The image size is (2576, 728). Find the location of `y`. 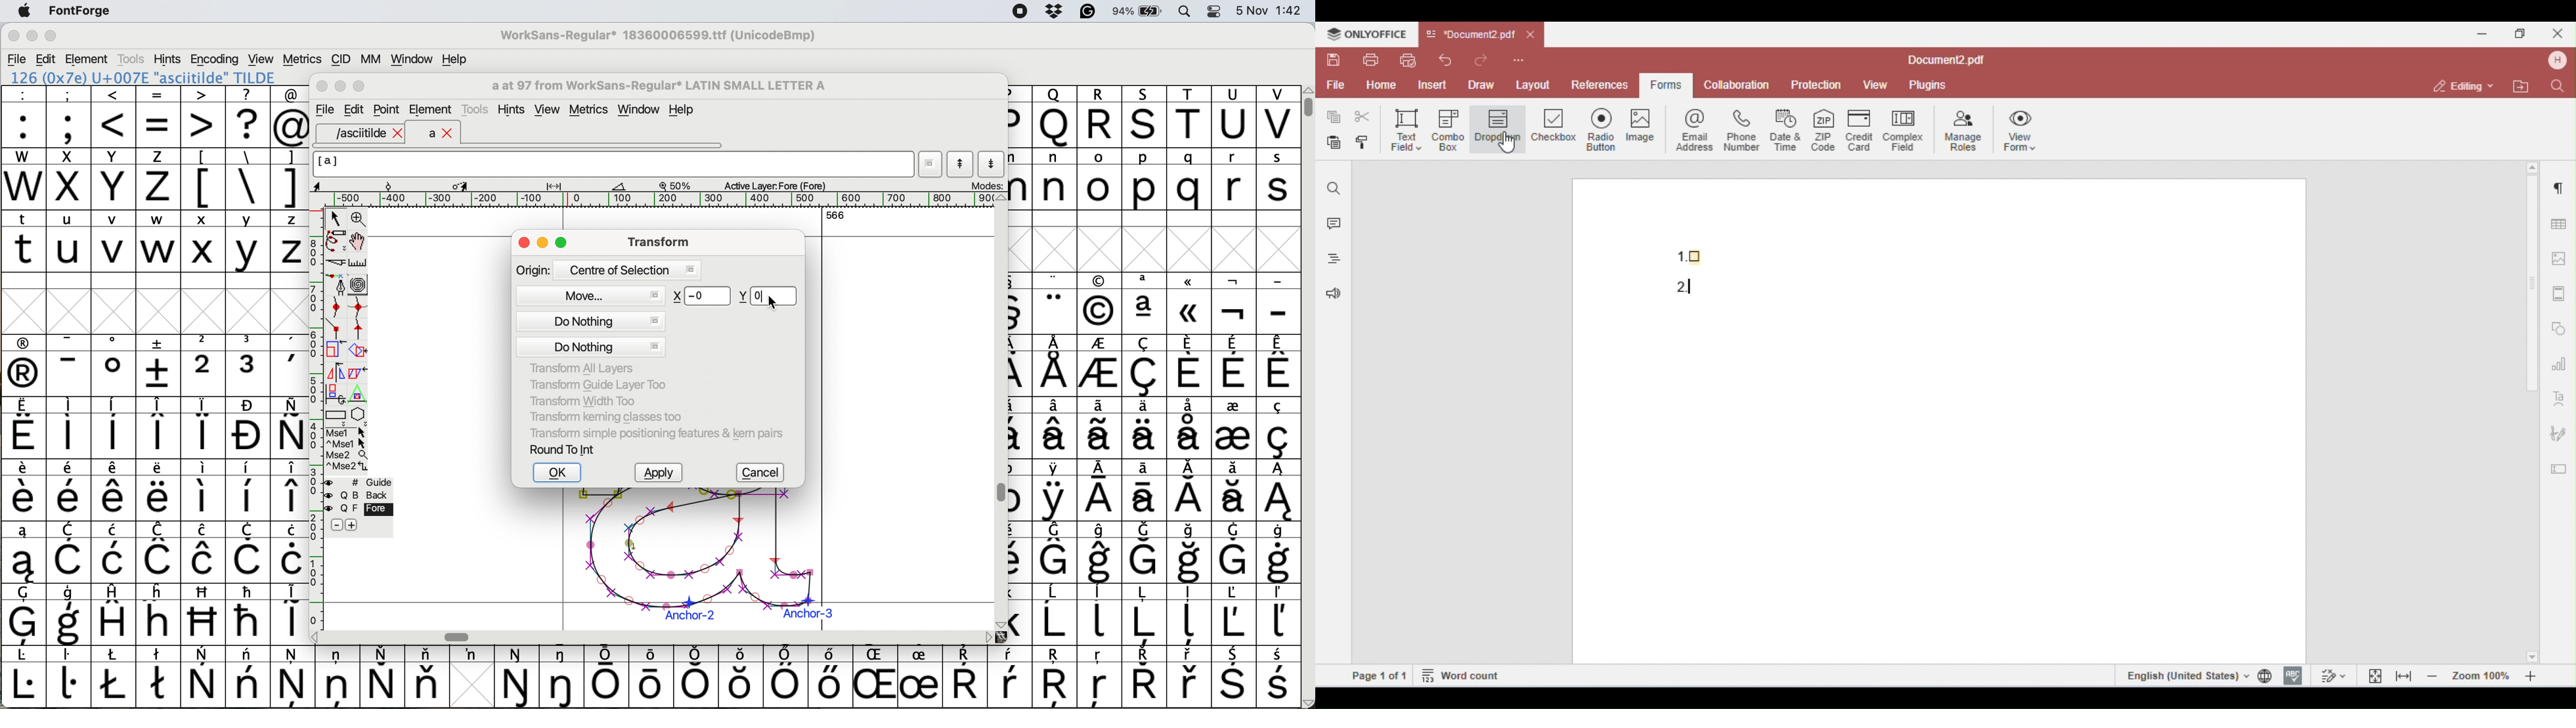

y is located at coordinates (246, 242).